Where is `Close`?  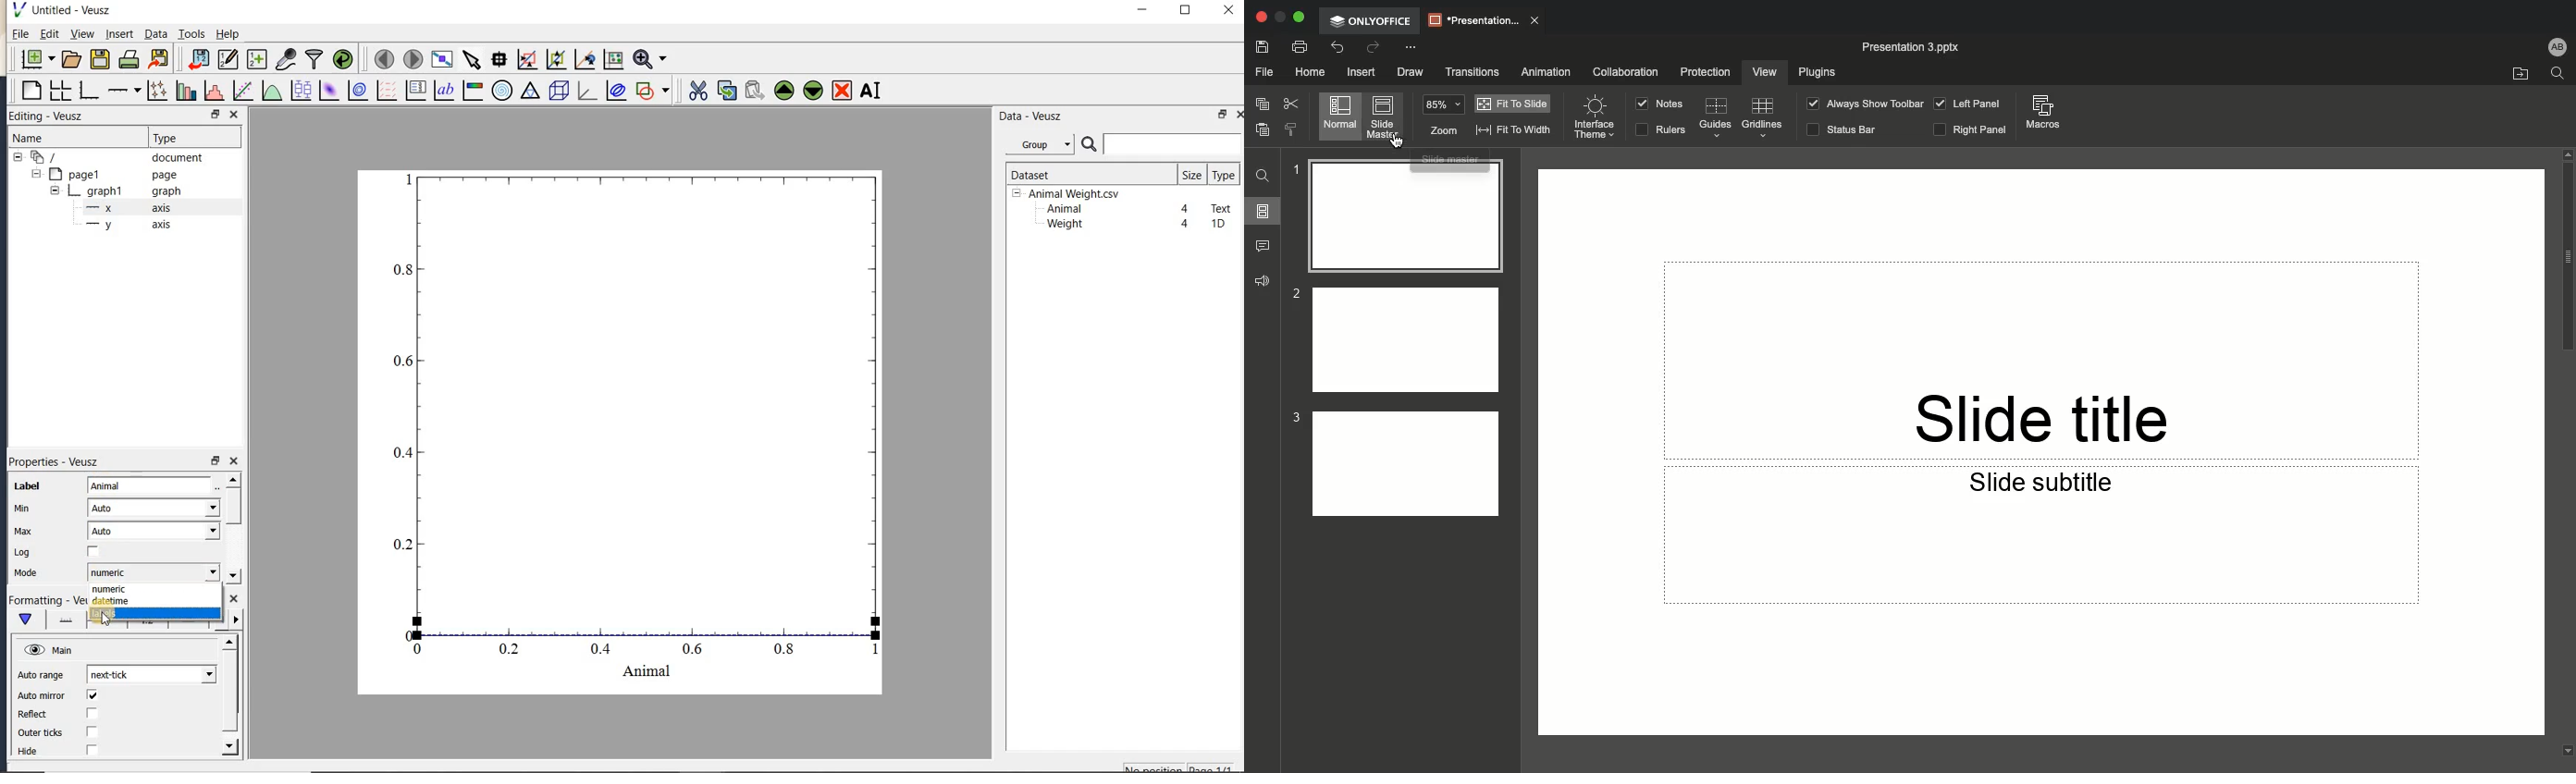 Close is located at coordinates (1261, 18).